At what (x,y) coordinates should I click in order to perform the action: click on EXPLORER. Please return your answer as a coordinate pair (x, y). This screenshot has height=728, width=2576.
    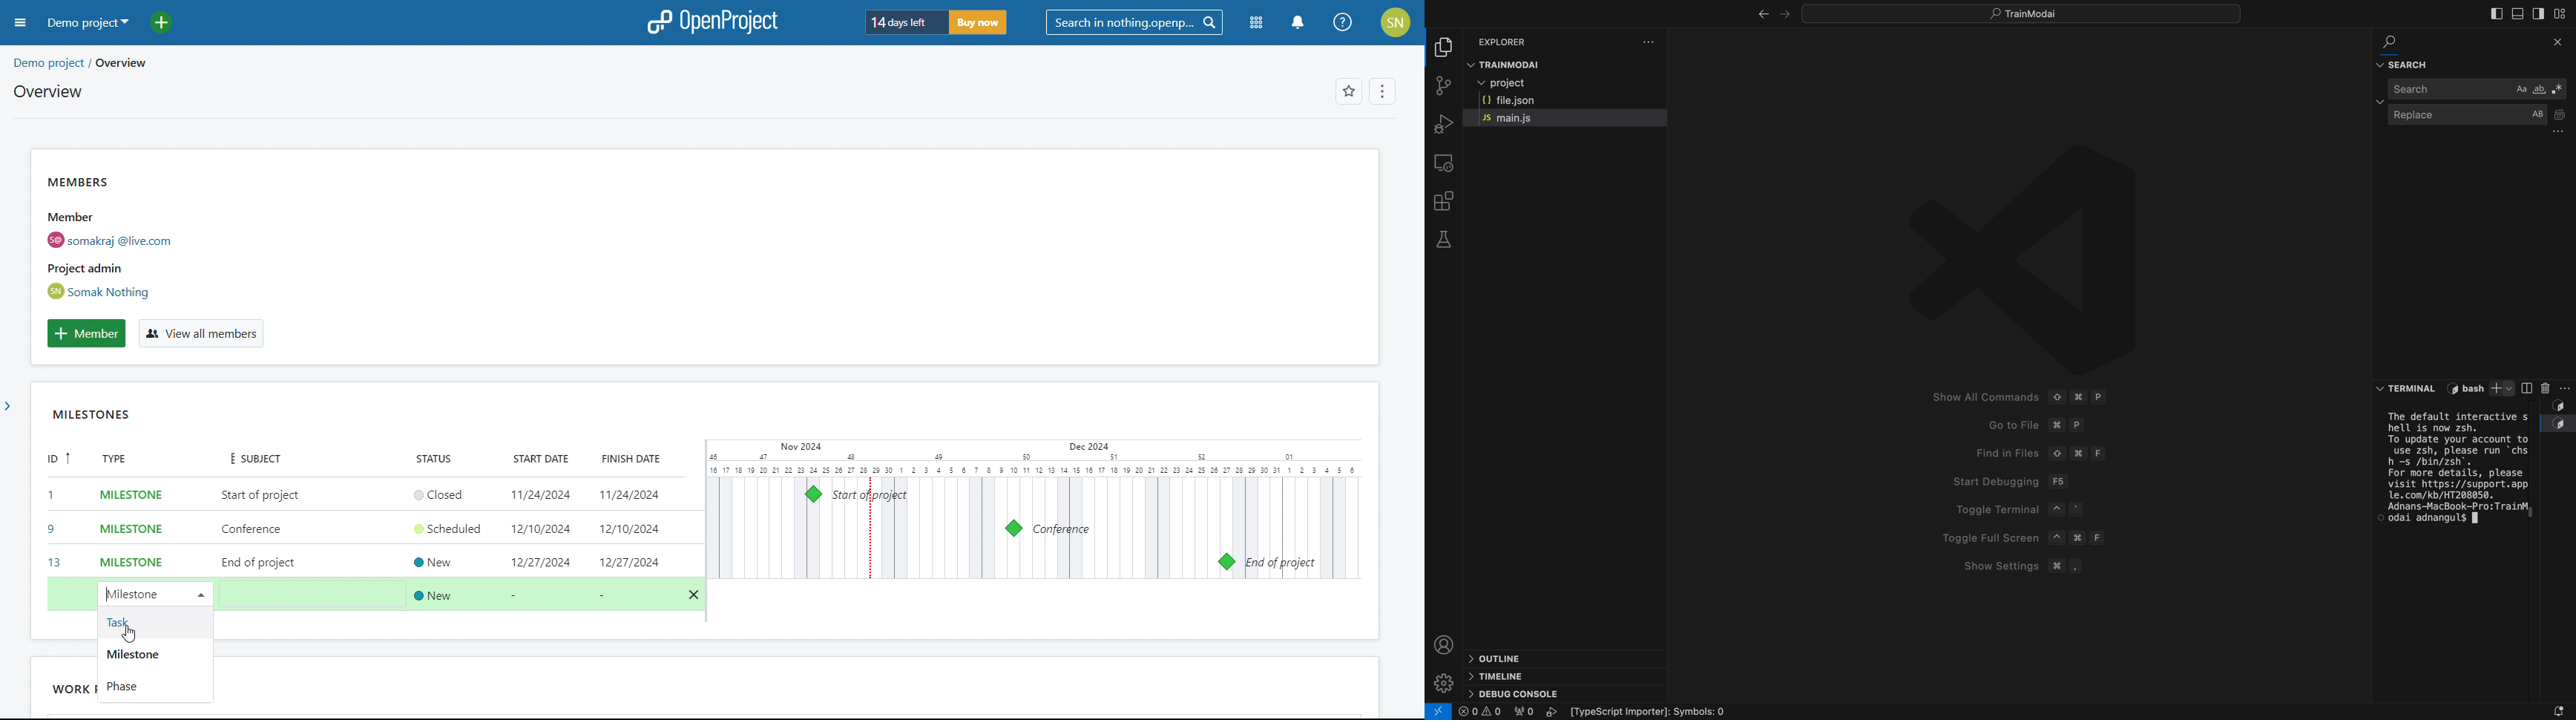
    Looking at the image, I should click on (1509, 37).